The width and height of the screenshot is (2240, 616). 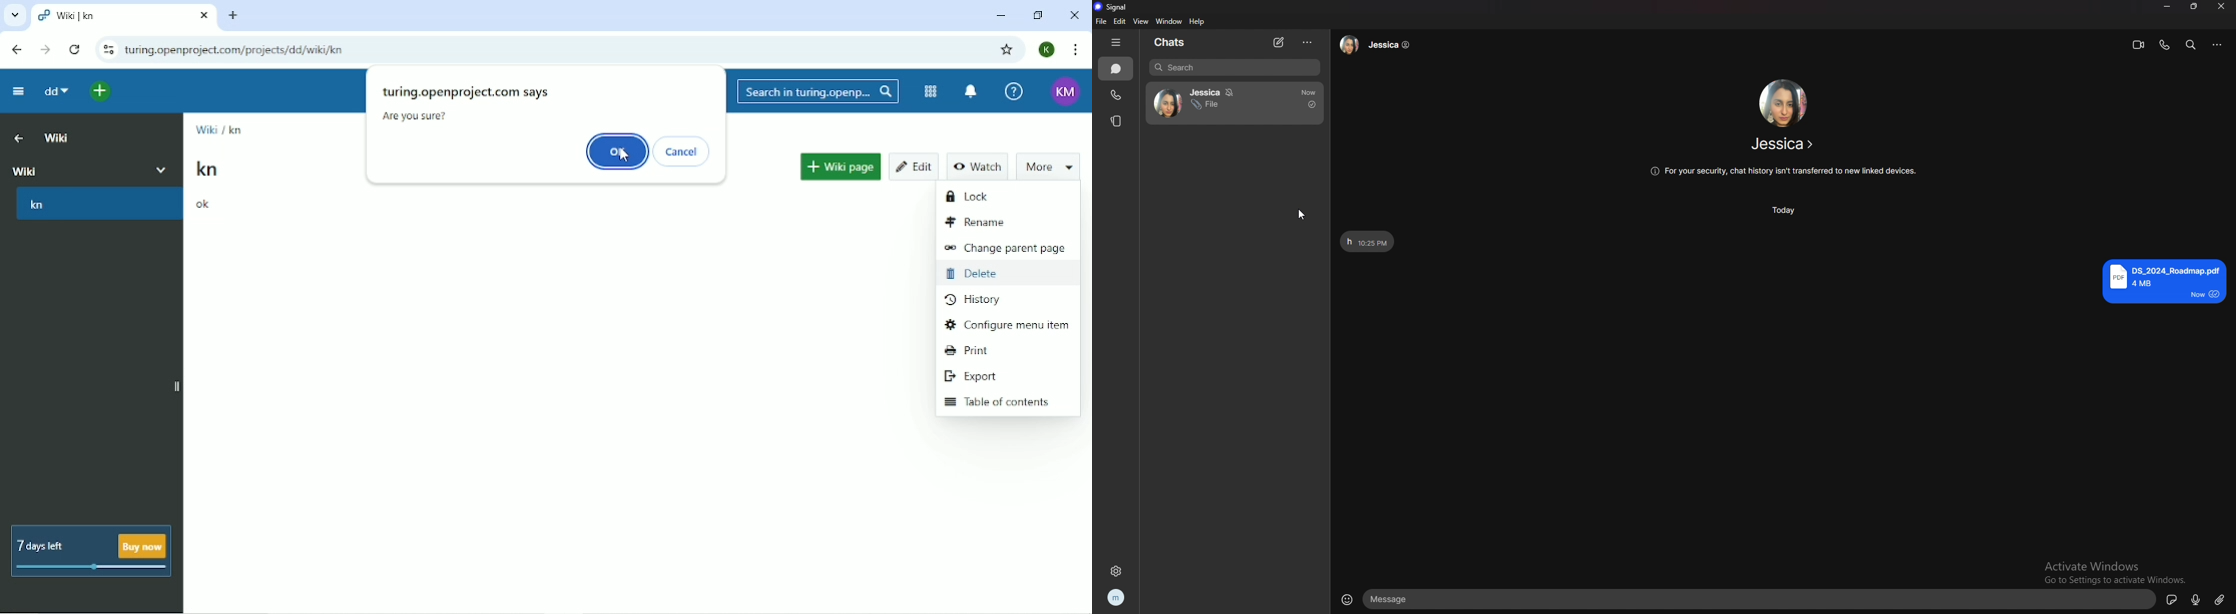 What do you see at coordinates (1169, 42) in the screenshot?
I see `chats` at bounding box center [1169, 42].